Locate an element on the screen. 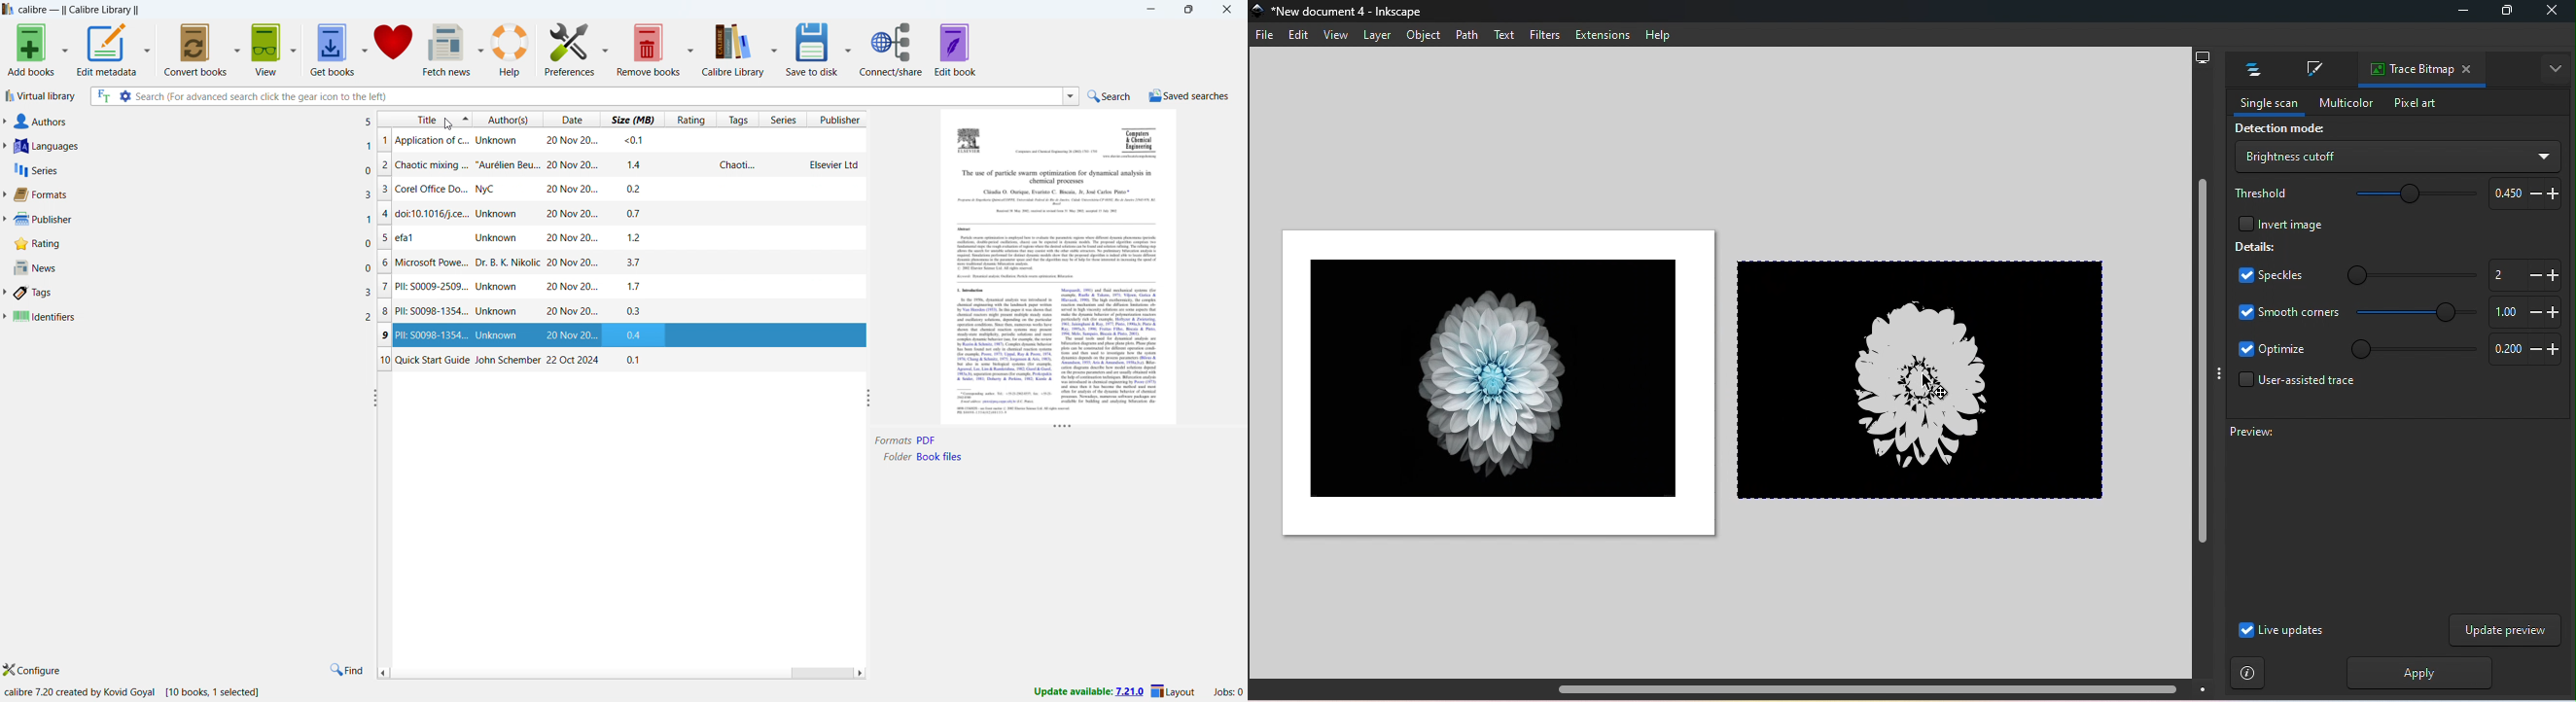  <0.1 is located at coordinates (638, 141).